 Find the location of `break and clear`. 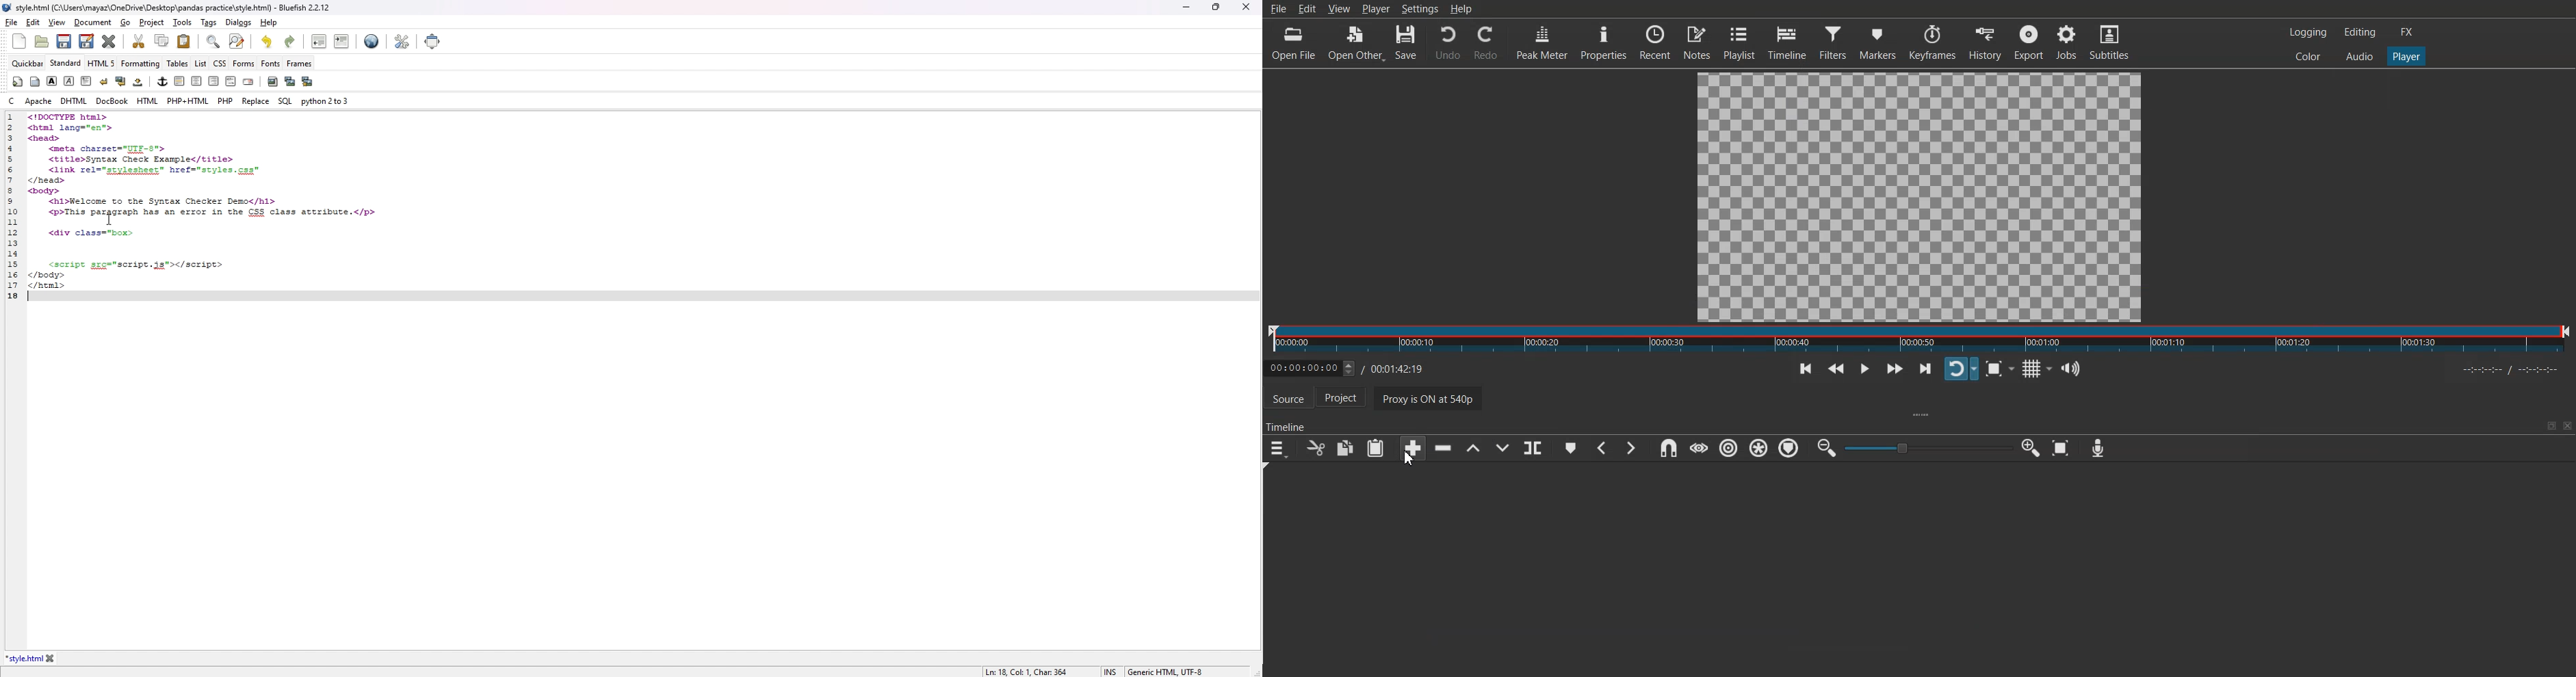

break and clear is located at coordinates (120, 81).